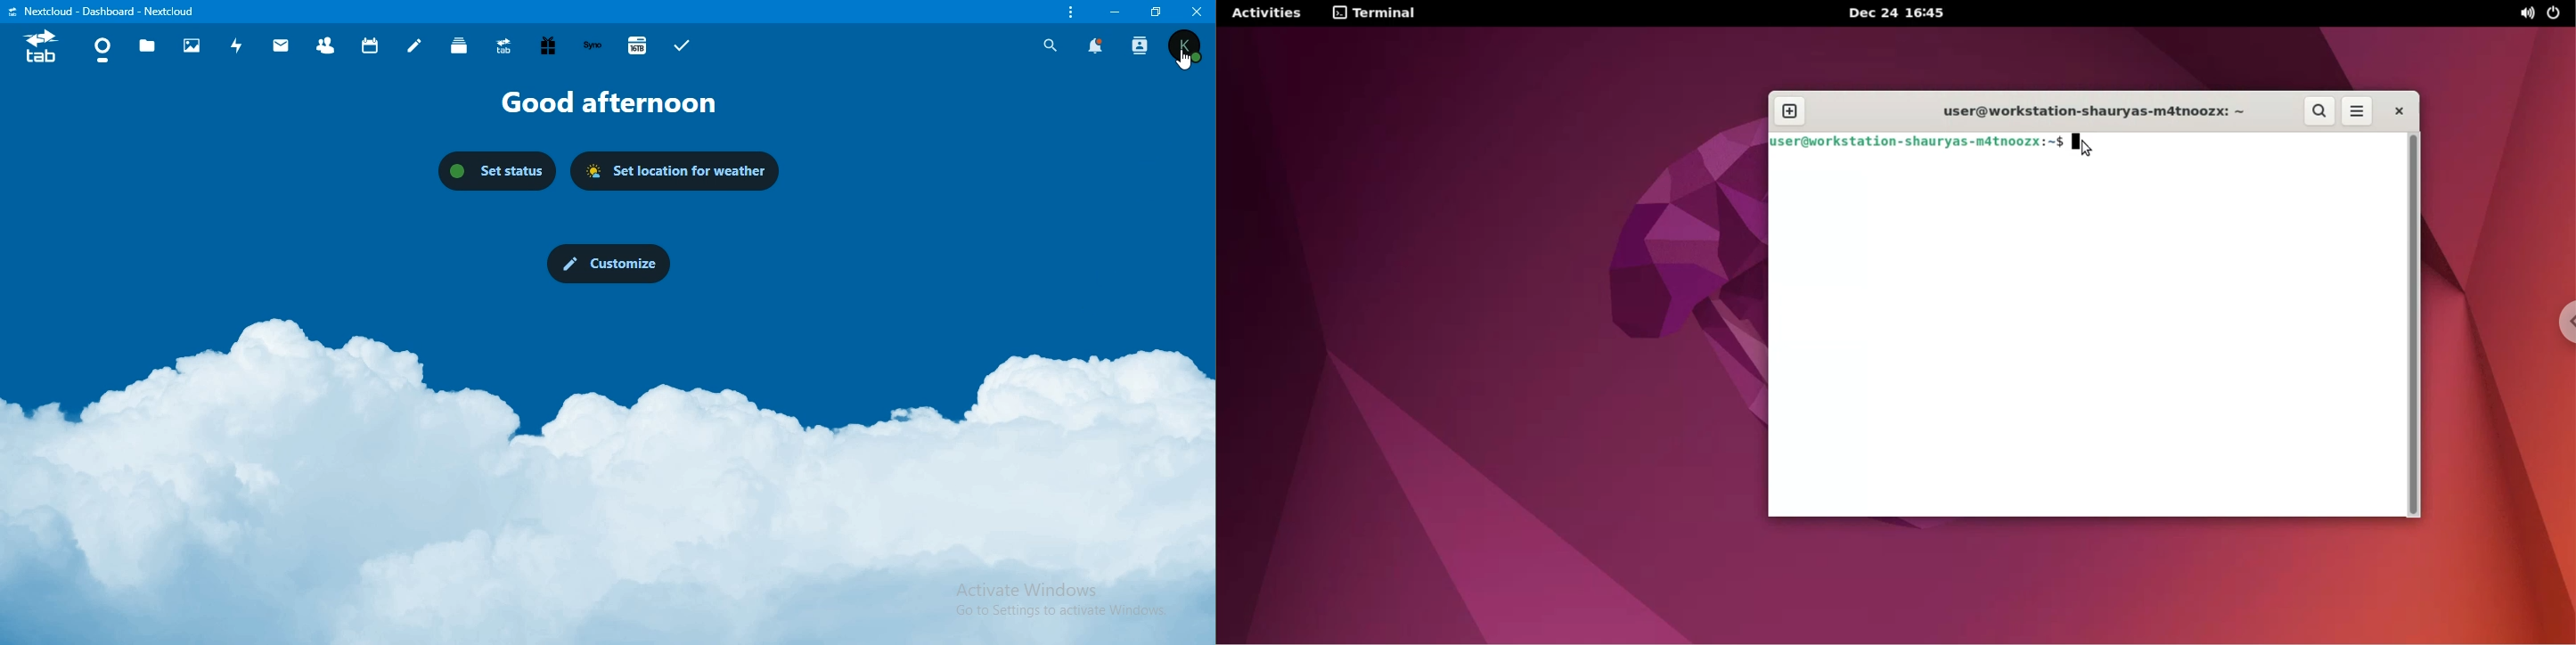 The width and height of the screenshot is (2576, 672). What do you see at coordinates (675, 172) in the screenshot?
I see `set  location for weatherr` at bounding box center [675, 172].